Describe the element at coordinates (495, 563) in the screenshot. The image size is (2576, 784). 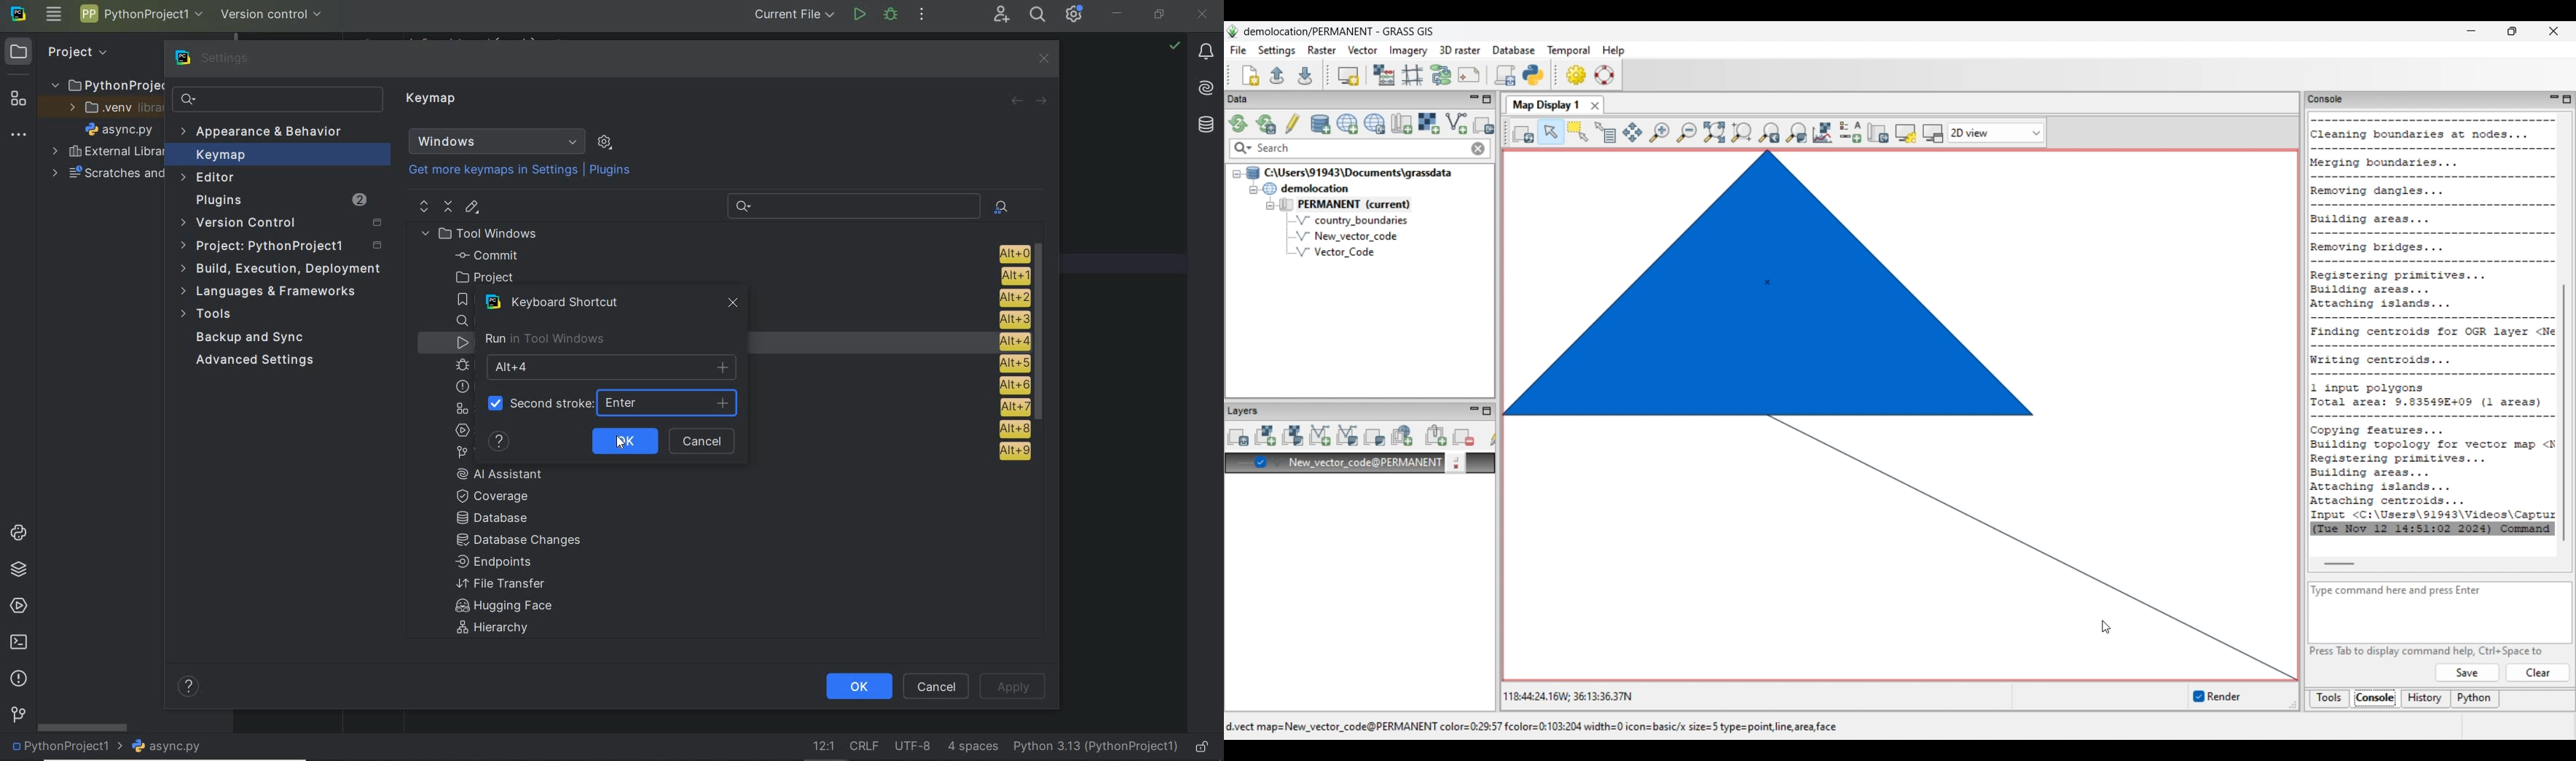
I see `Endpoints` at that location.